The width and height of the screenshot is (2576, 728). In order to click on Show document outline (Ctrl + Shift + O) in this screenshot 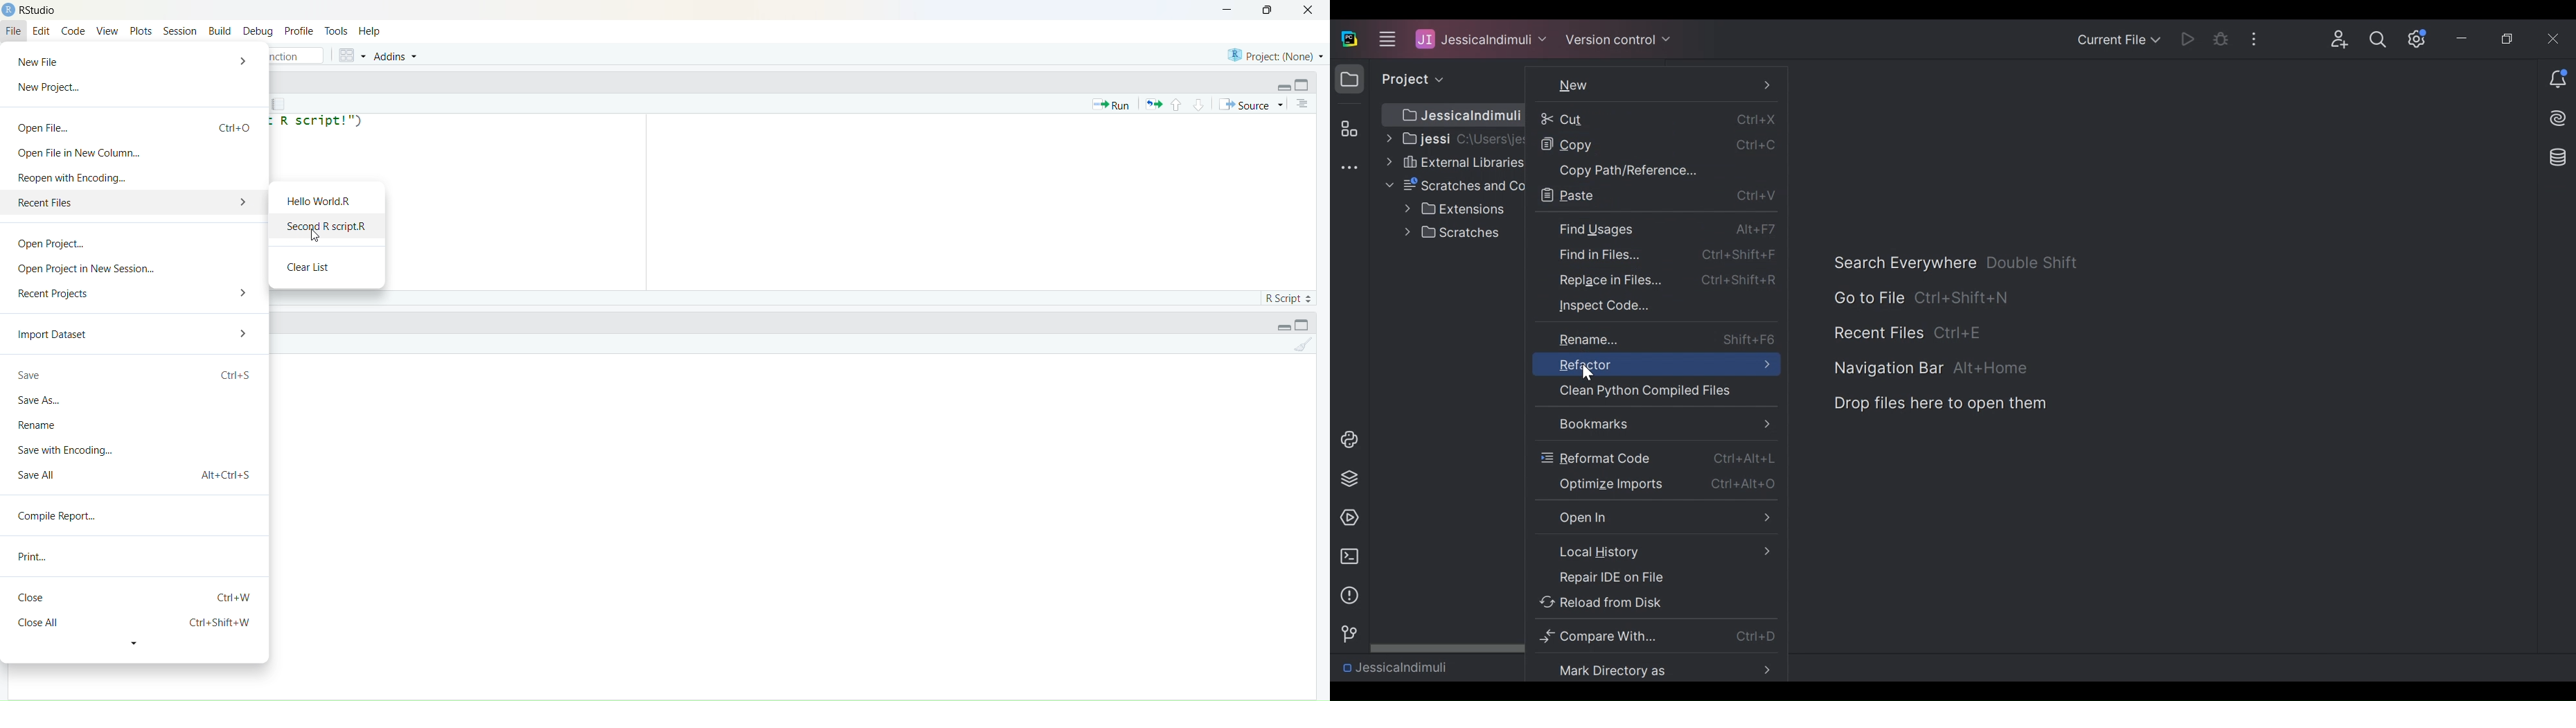, I will do `click(1304, 104)`.